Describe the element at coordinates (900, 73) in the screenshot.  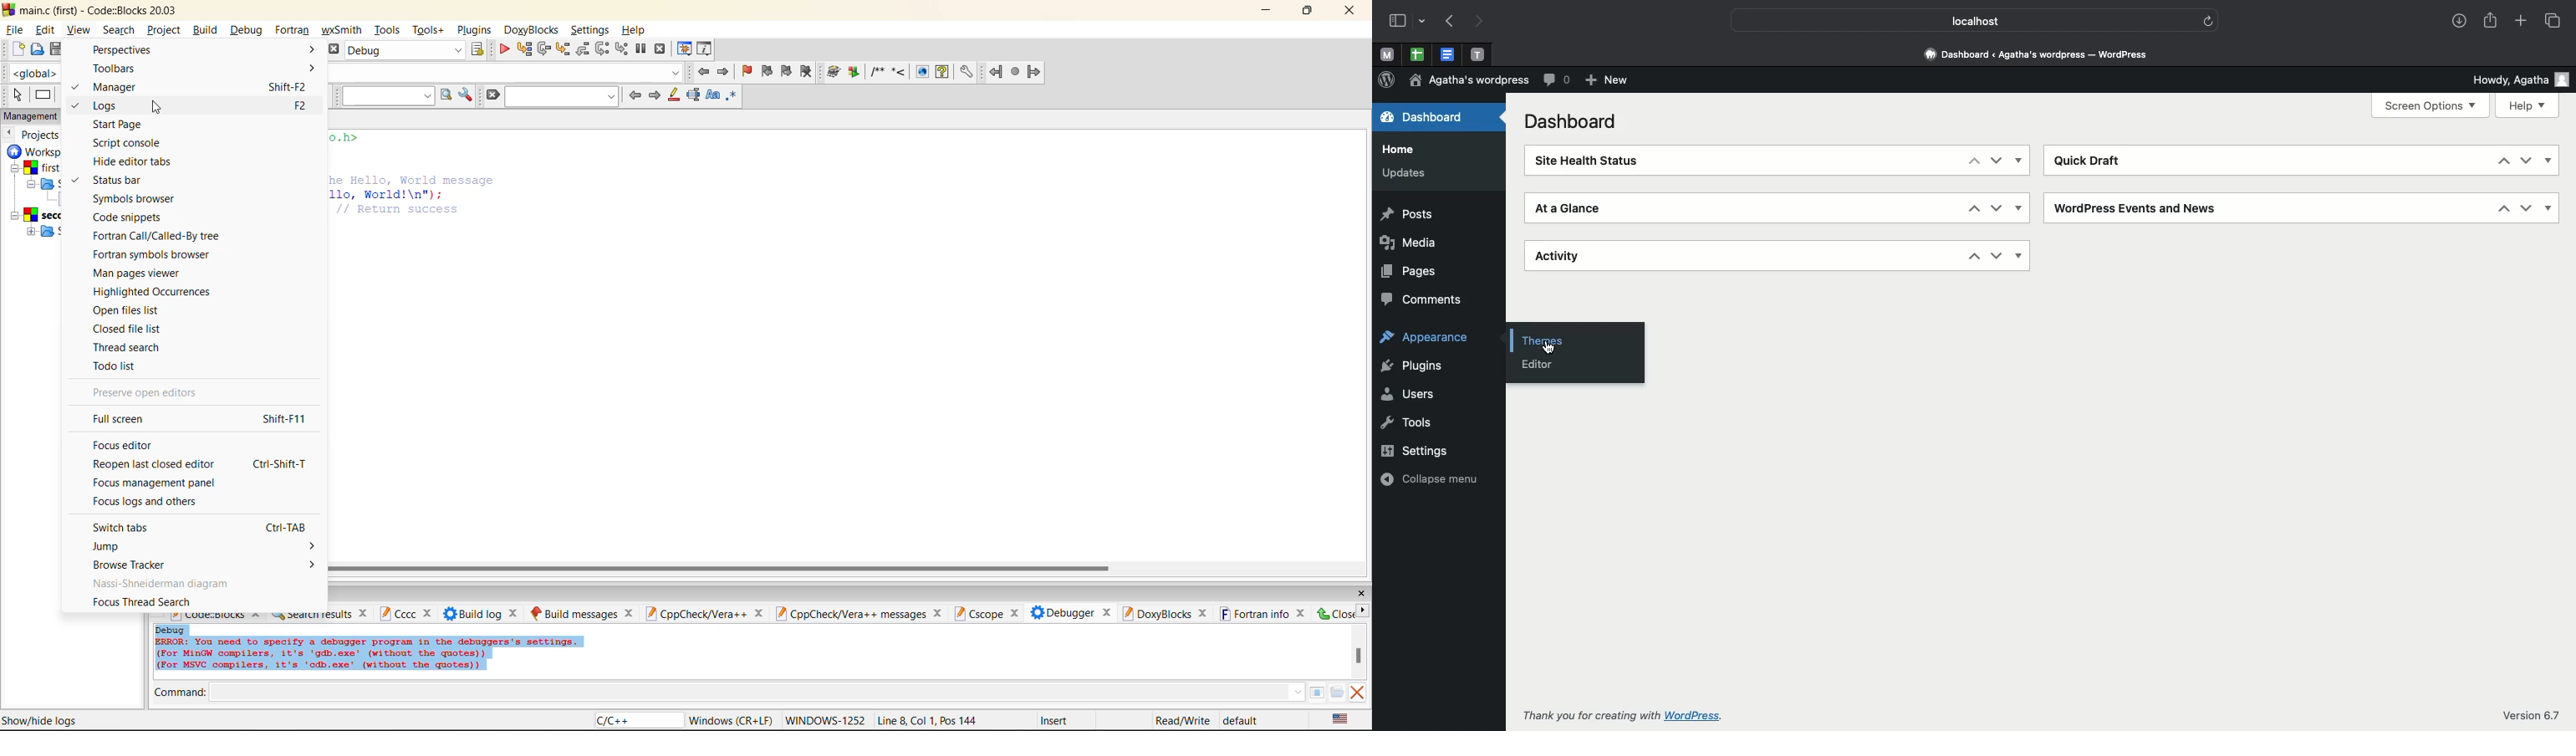
I see `insert line` at that location.